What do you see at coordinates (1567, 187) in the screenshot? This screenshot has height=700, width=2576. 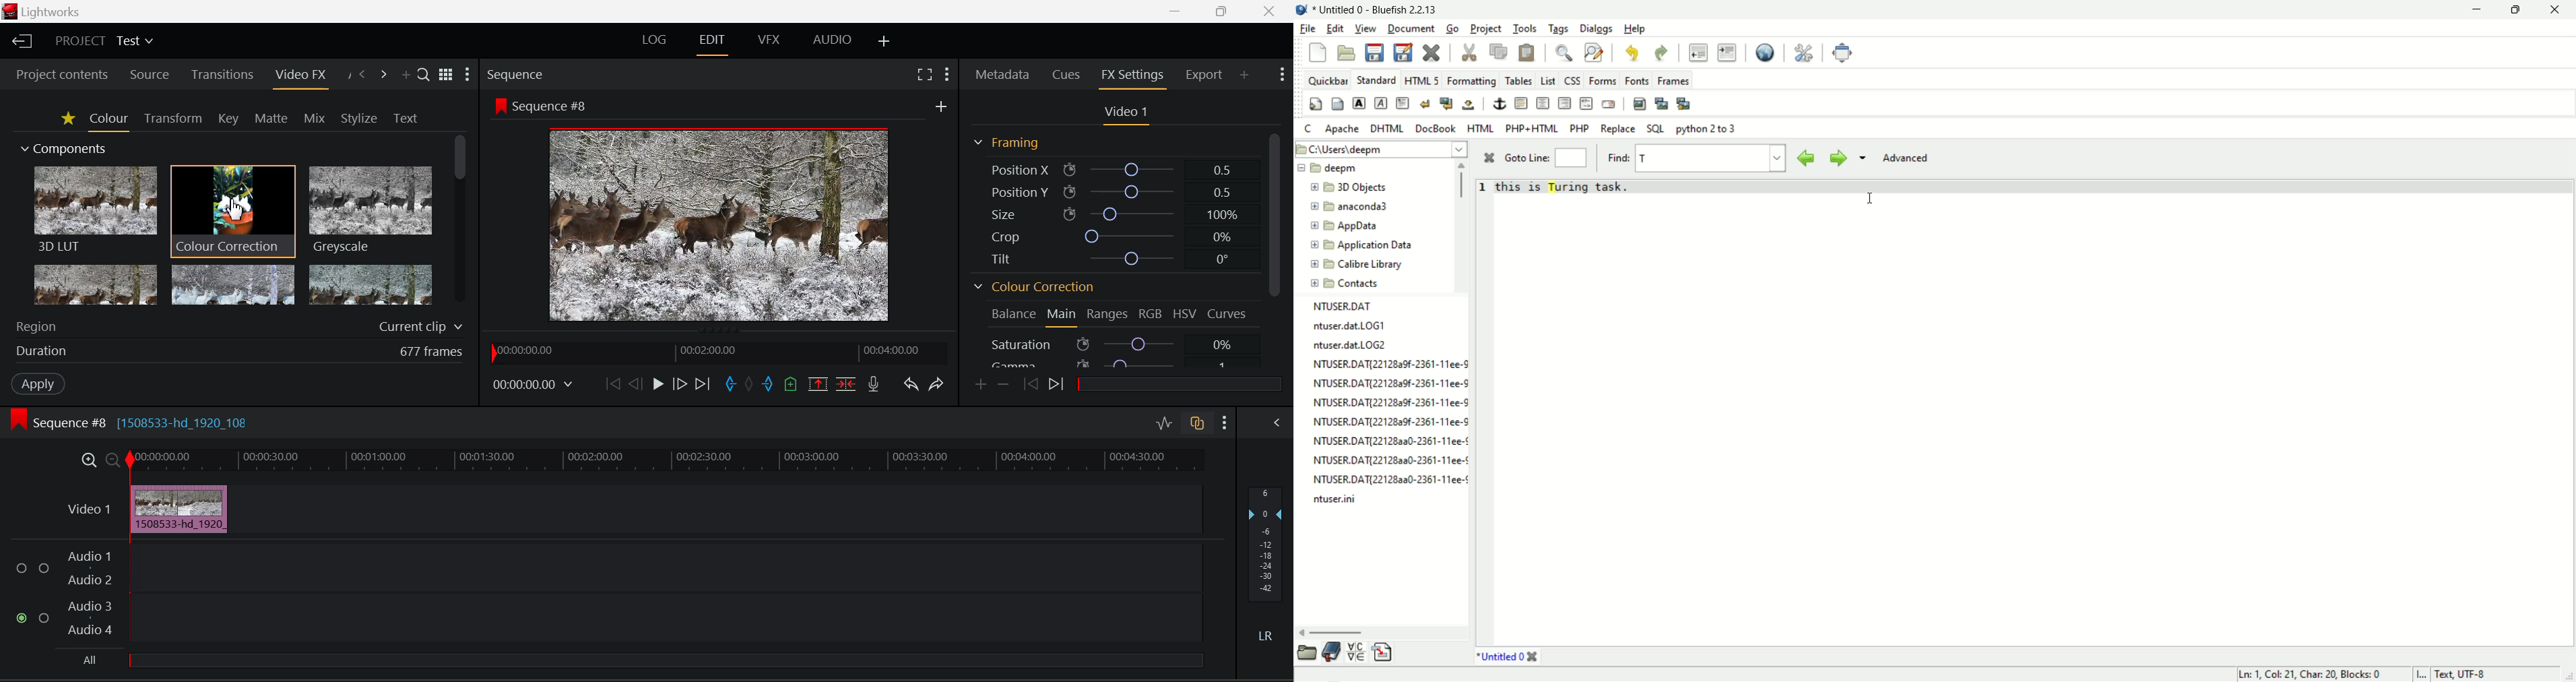 I see `String with highlighted text` at bounding box center [1567, 187].